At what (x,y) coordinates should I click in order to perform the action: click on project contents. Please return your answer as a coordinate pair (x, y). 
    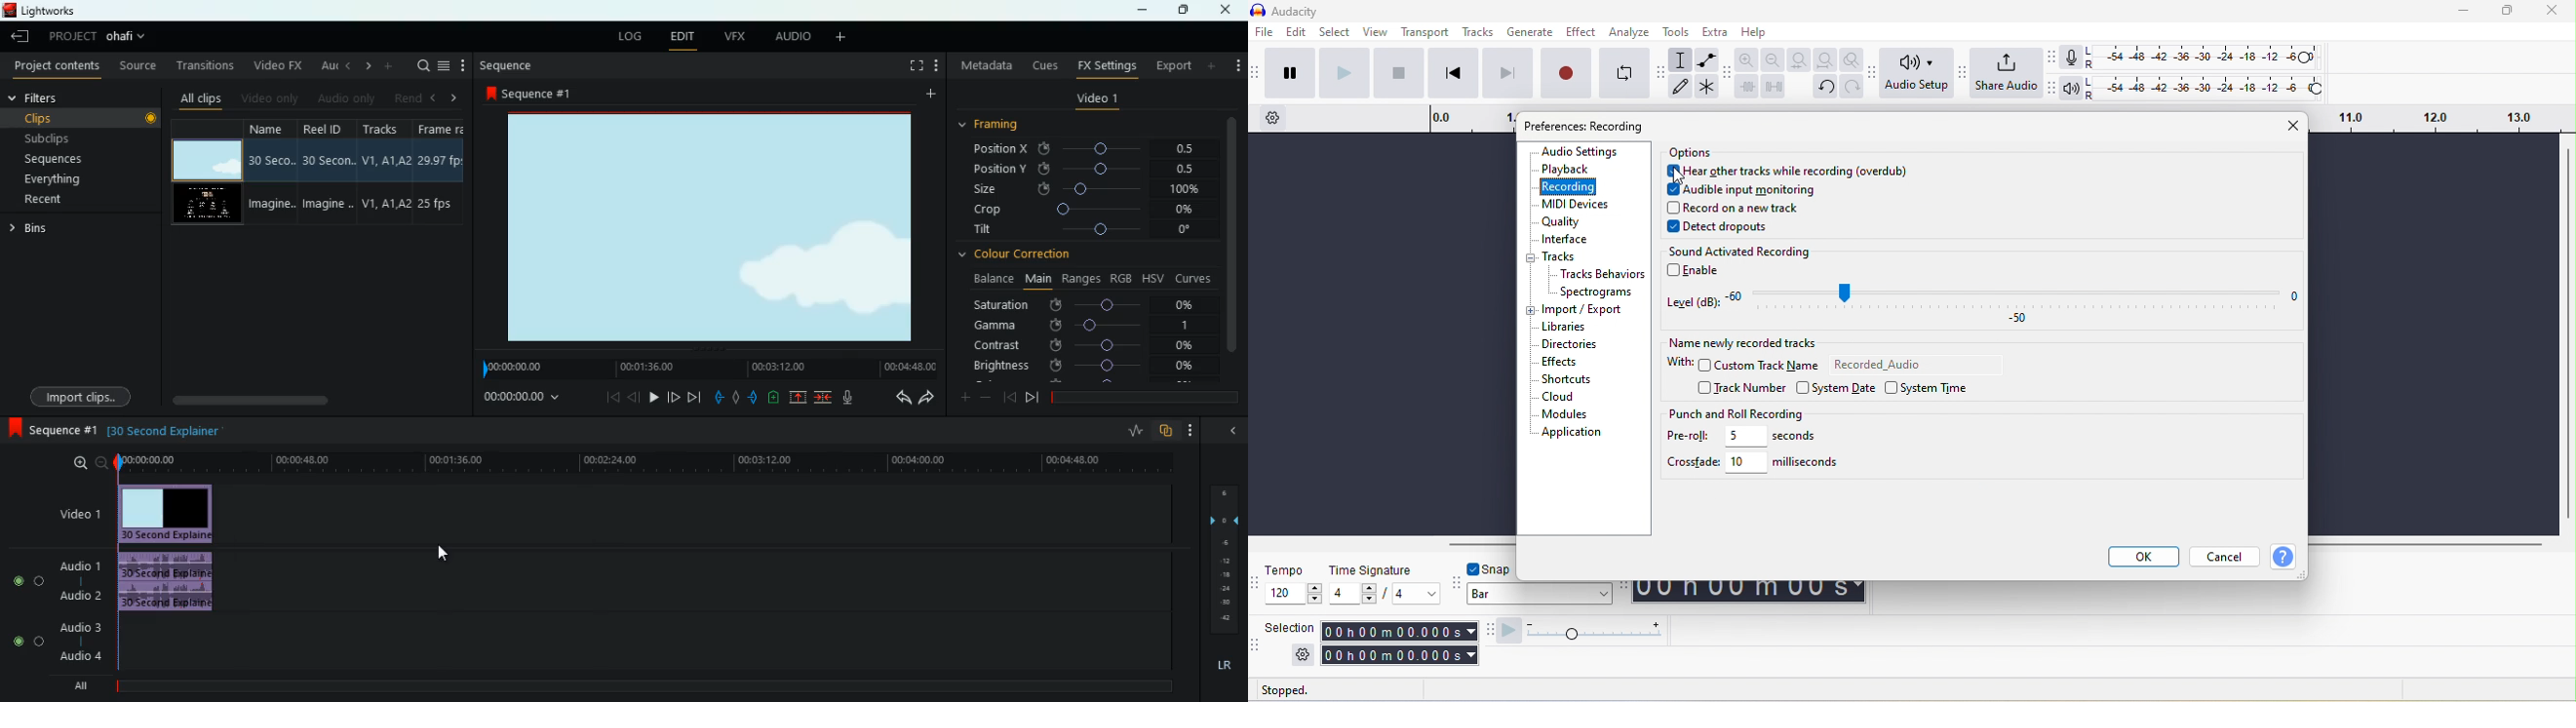
    Looking at the image, I should click on (54, 66).